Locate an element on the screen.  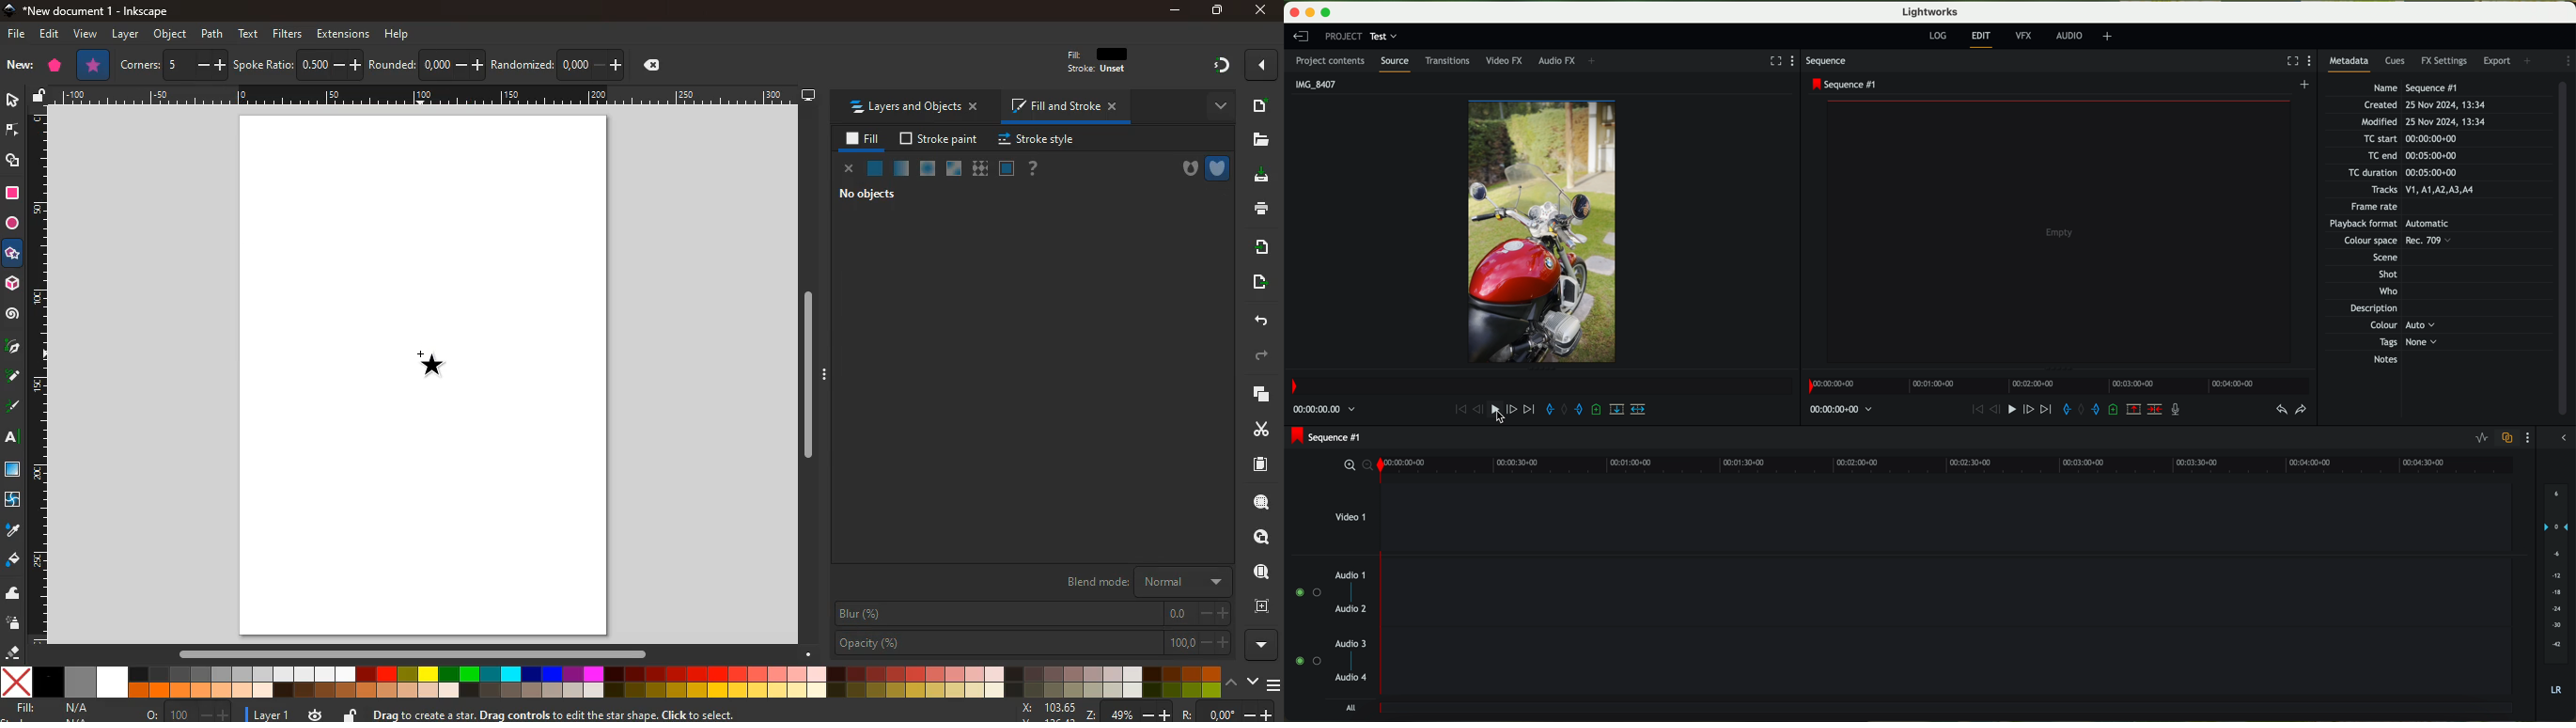
 is located at coordinates (2387, 242).